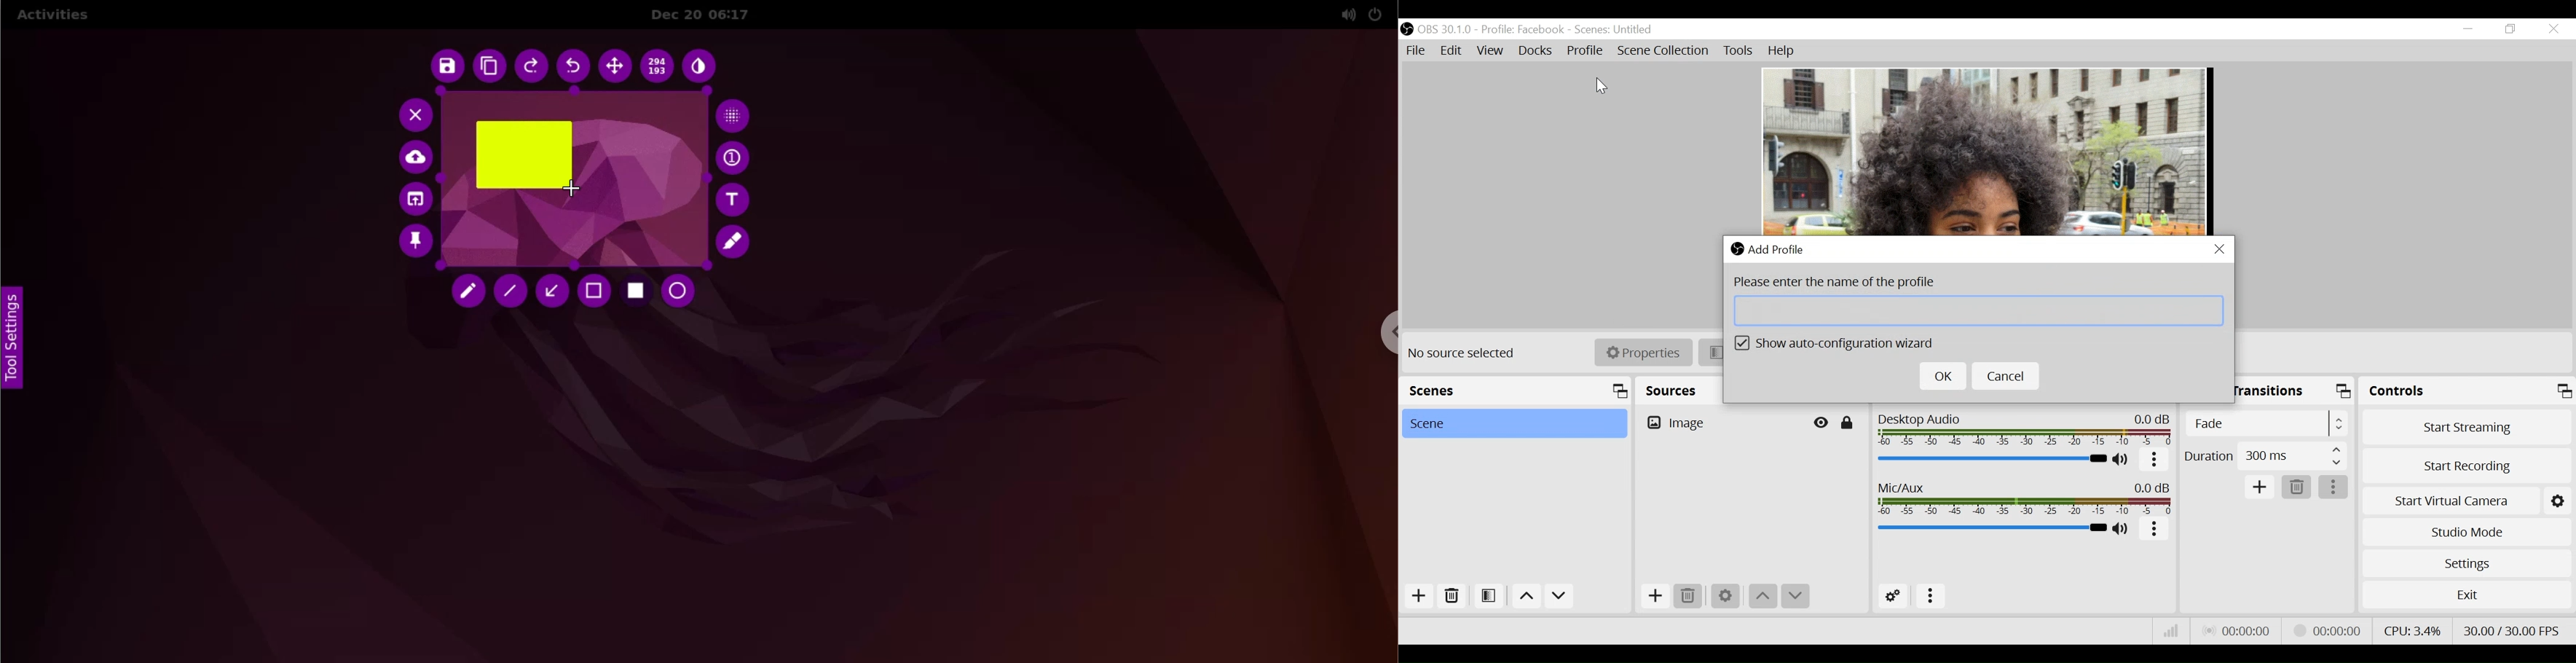  What do you see at coordinates (1450, 599) in the screenshot?
I see `Remove` at bounding box center [1450, 599].